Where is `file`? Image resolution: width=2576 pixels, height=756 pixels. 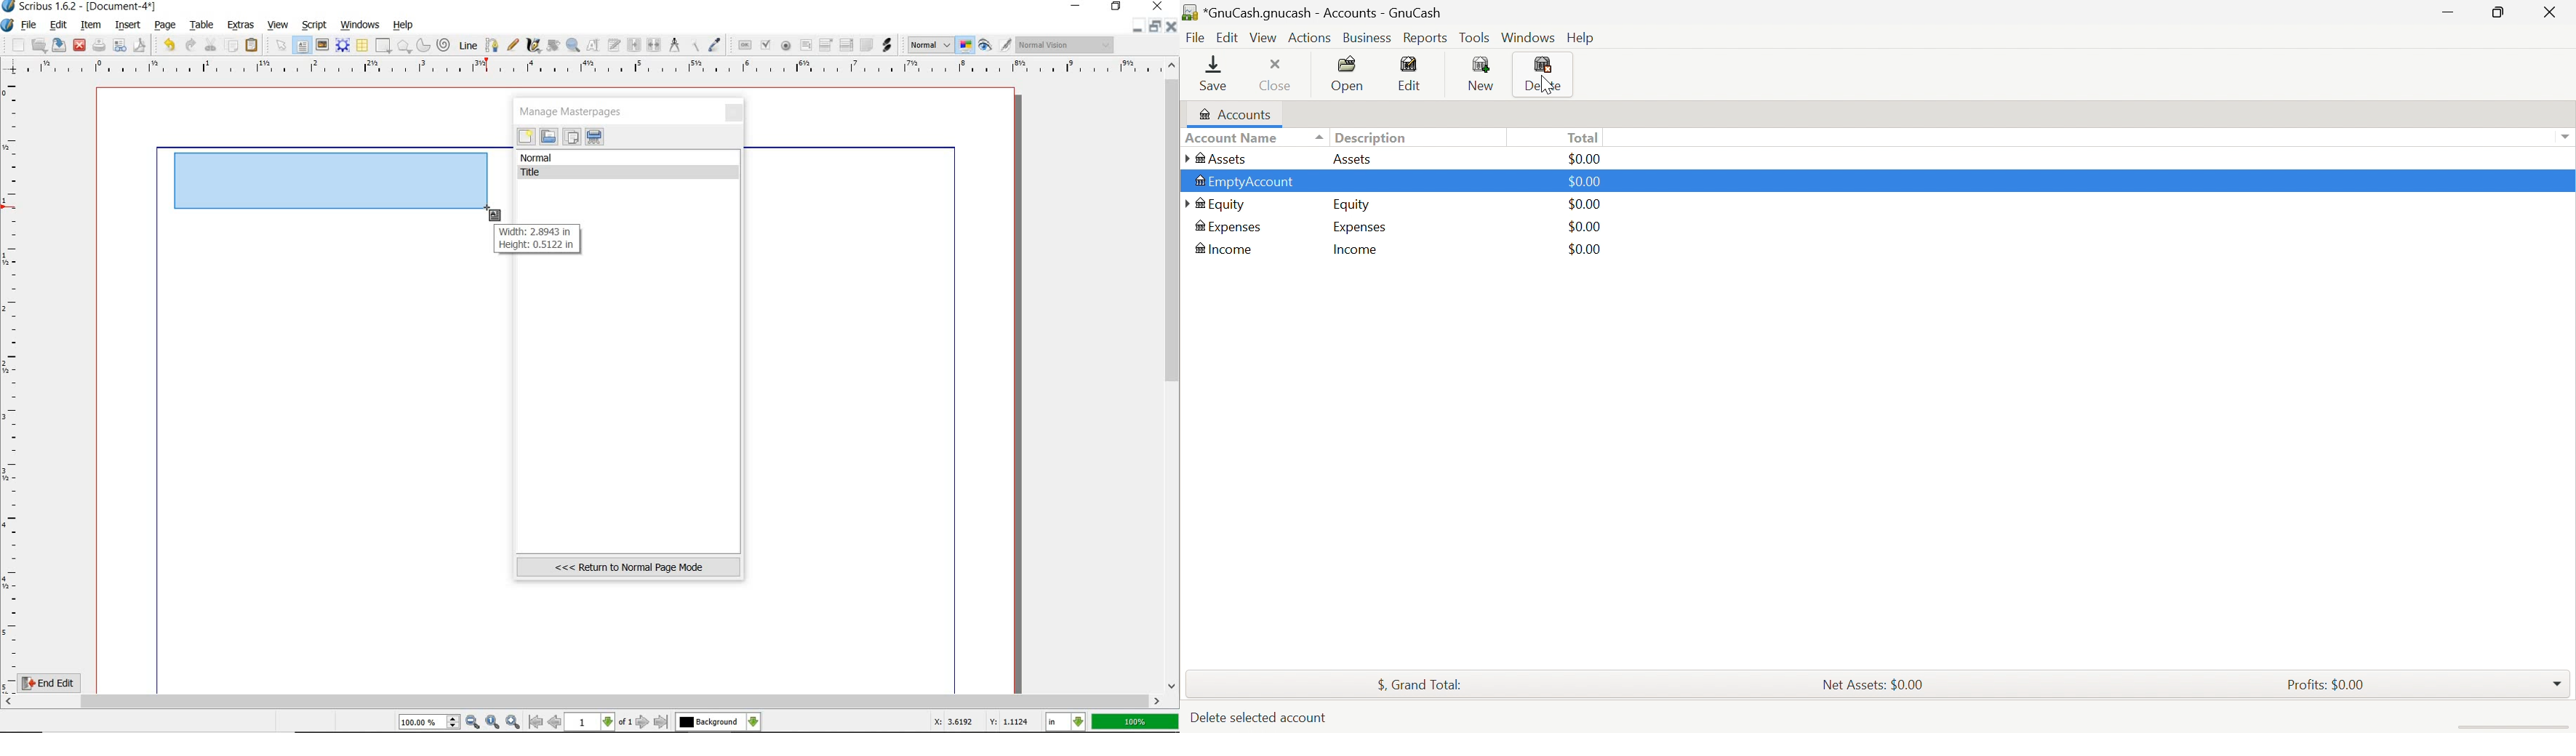 file is located at coordinates (29, 25).